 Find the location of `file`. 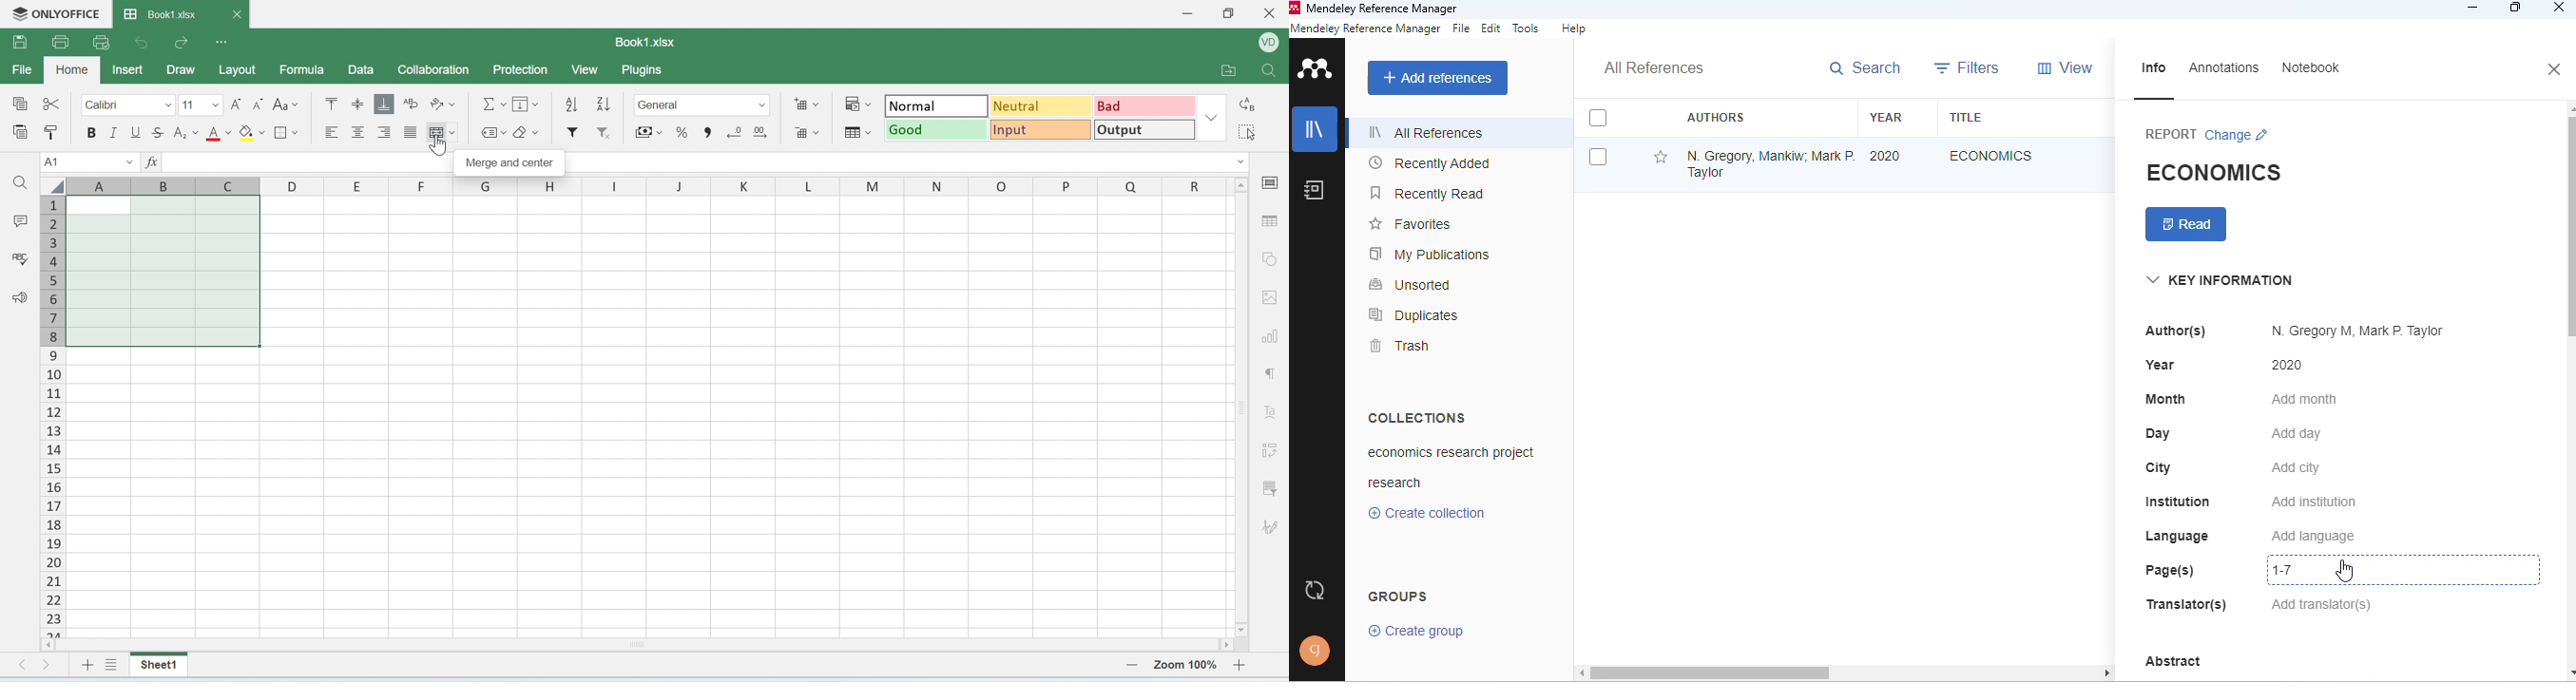

file is located at coordinates (1461, 28).